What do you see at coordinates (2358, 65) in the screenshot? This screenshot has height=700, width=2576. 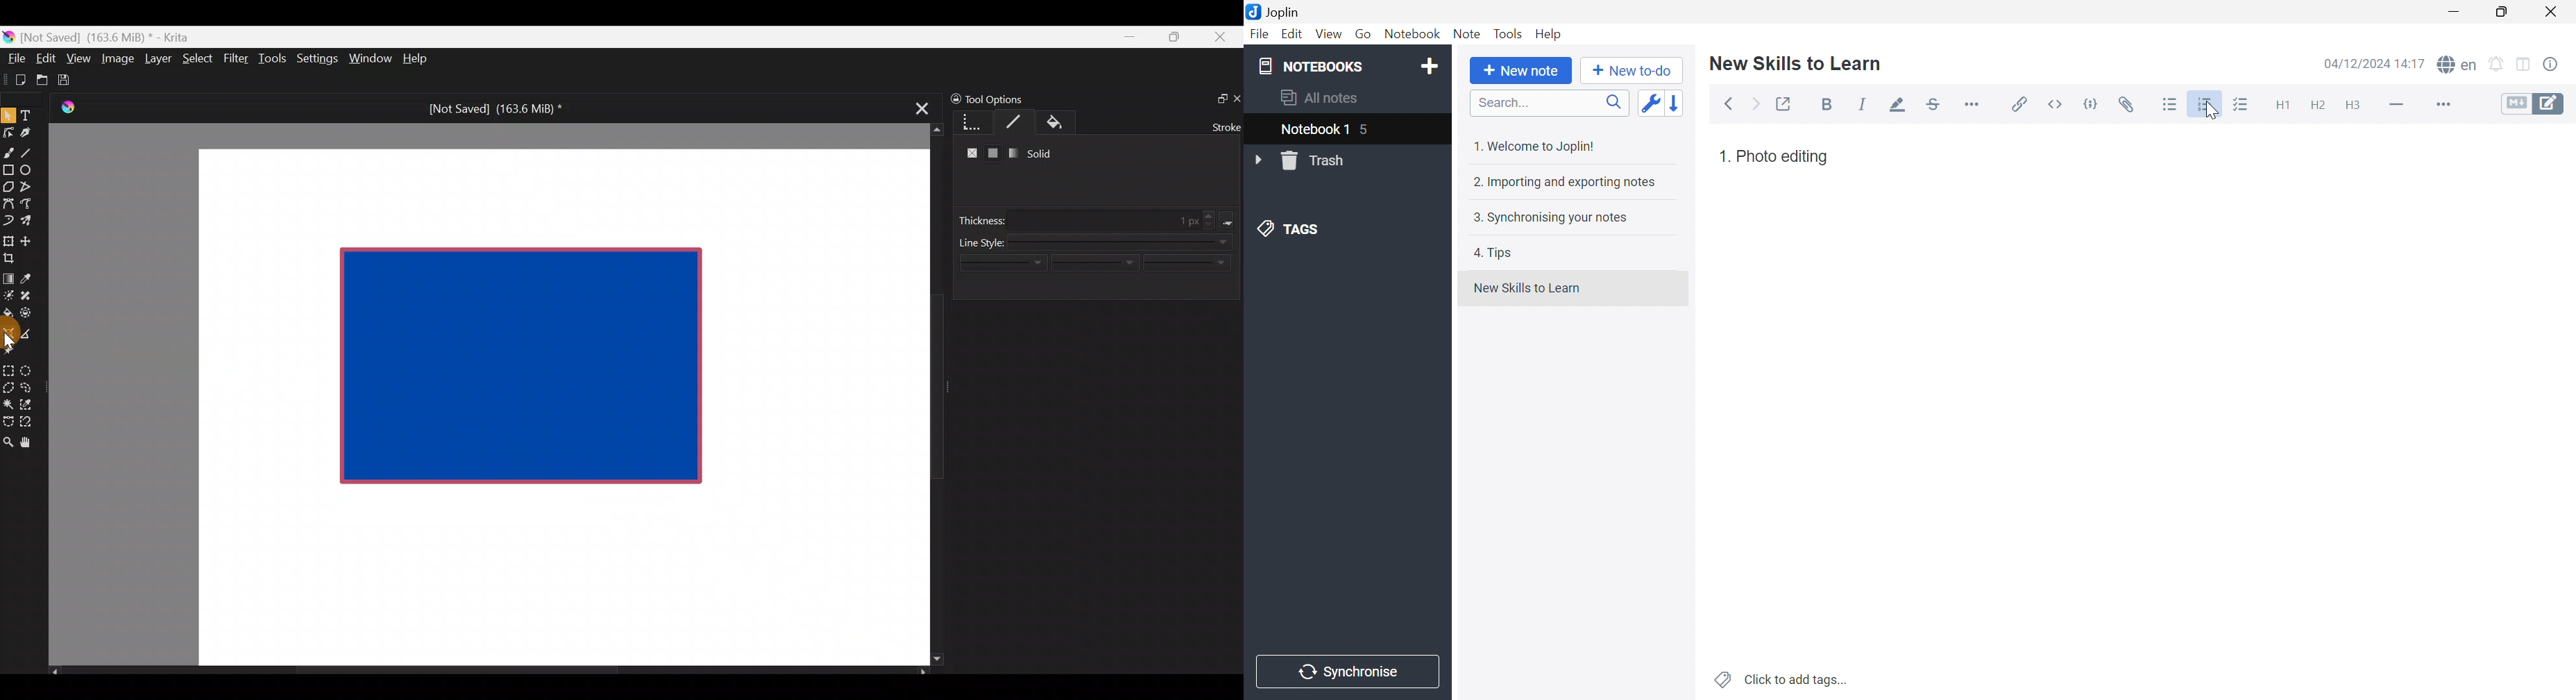 I see `04/12/2024` at bounding box center [2358, 65].